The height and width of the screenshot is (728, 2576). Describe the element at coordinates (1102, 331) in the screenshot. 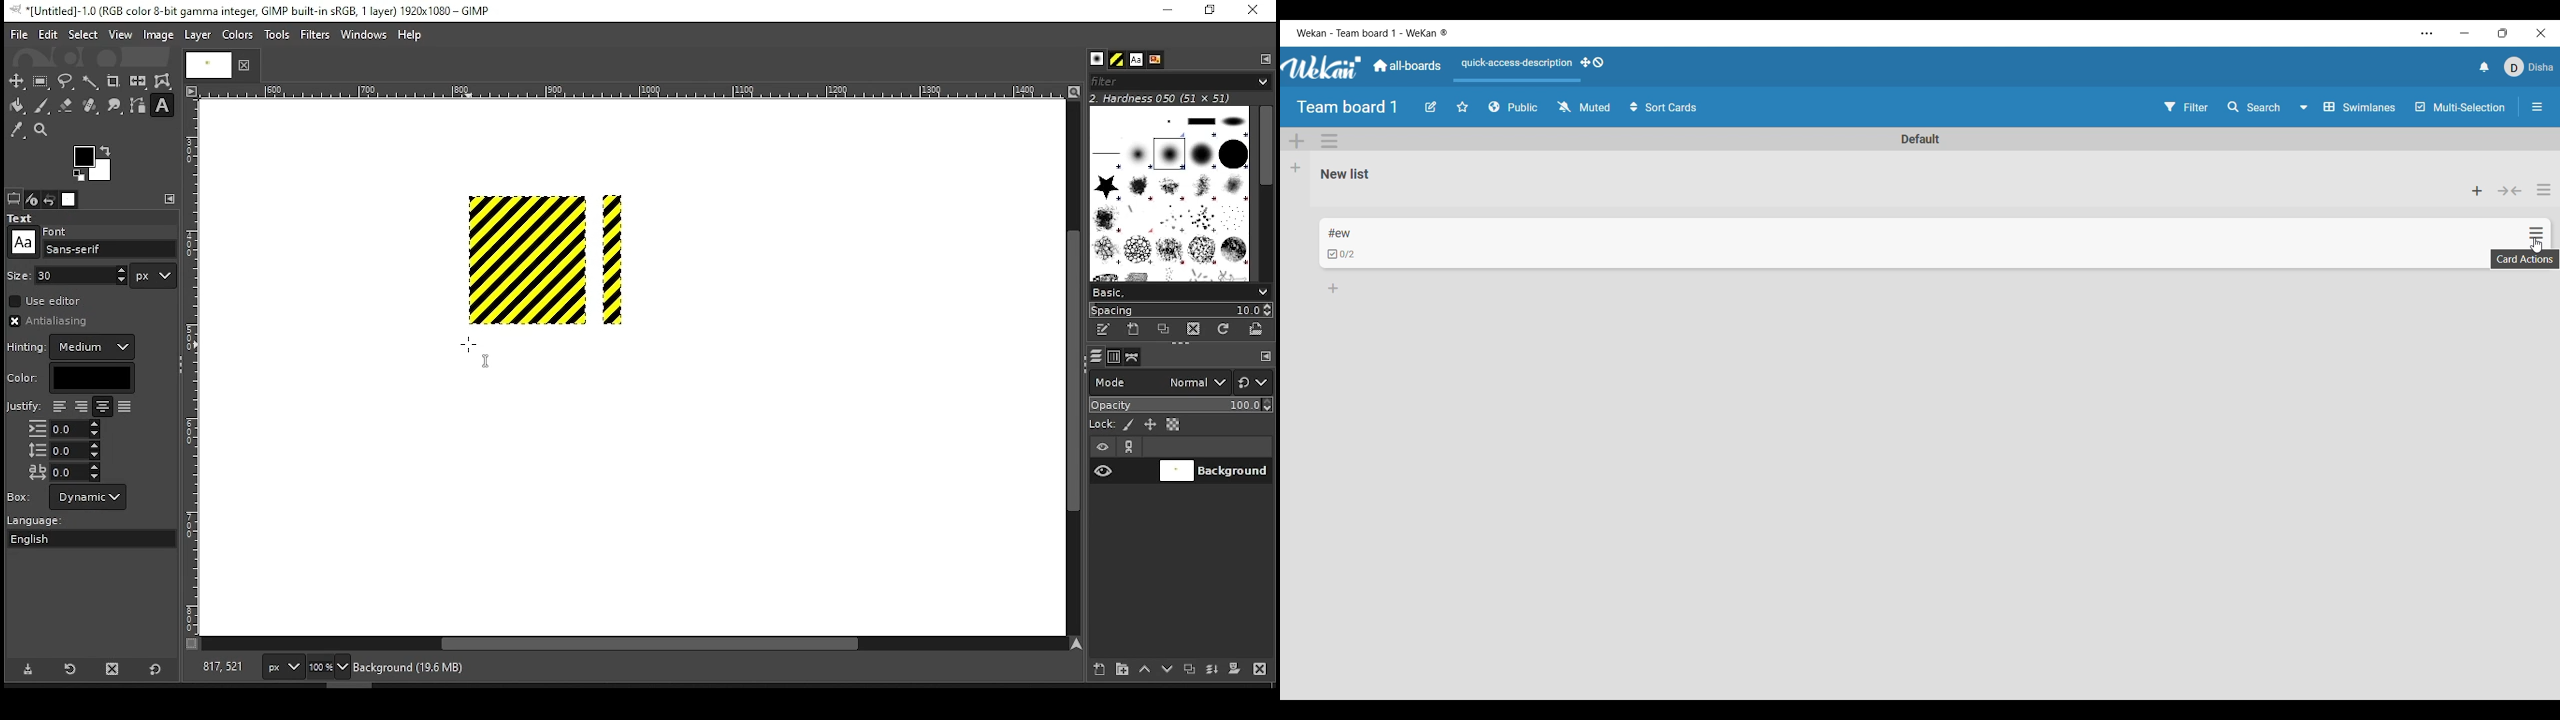

I see `edit this brush` at that location.